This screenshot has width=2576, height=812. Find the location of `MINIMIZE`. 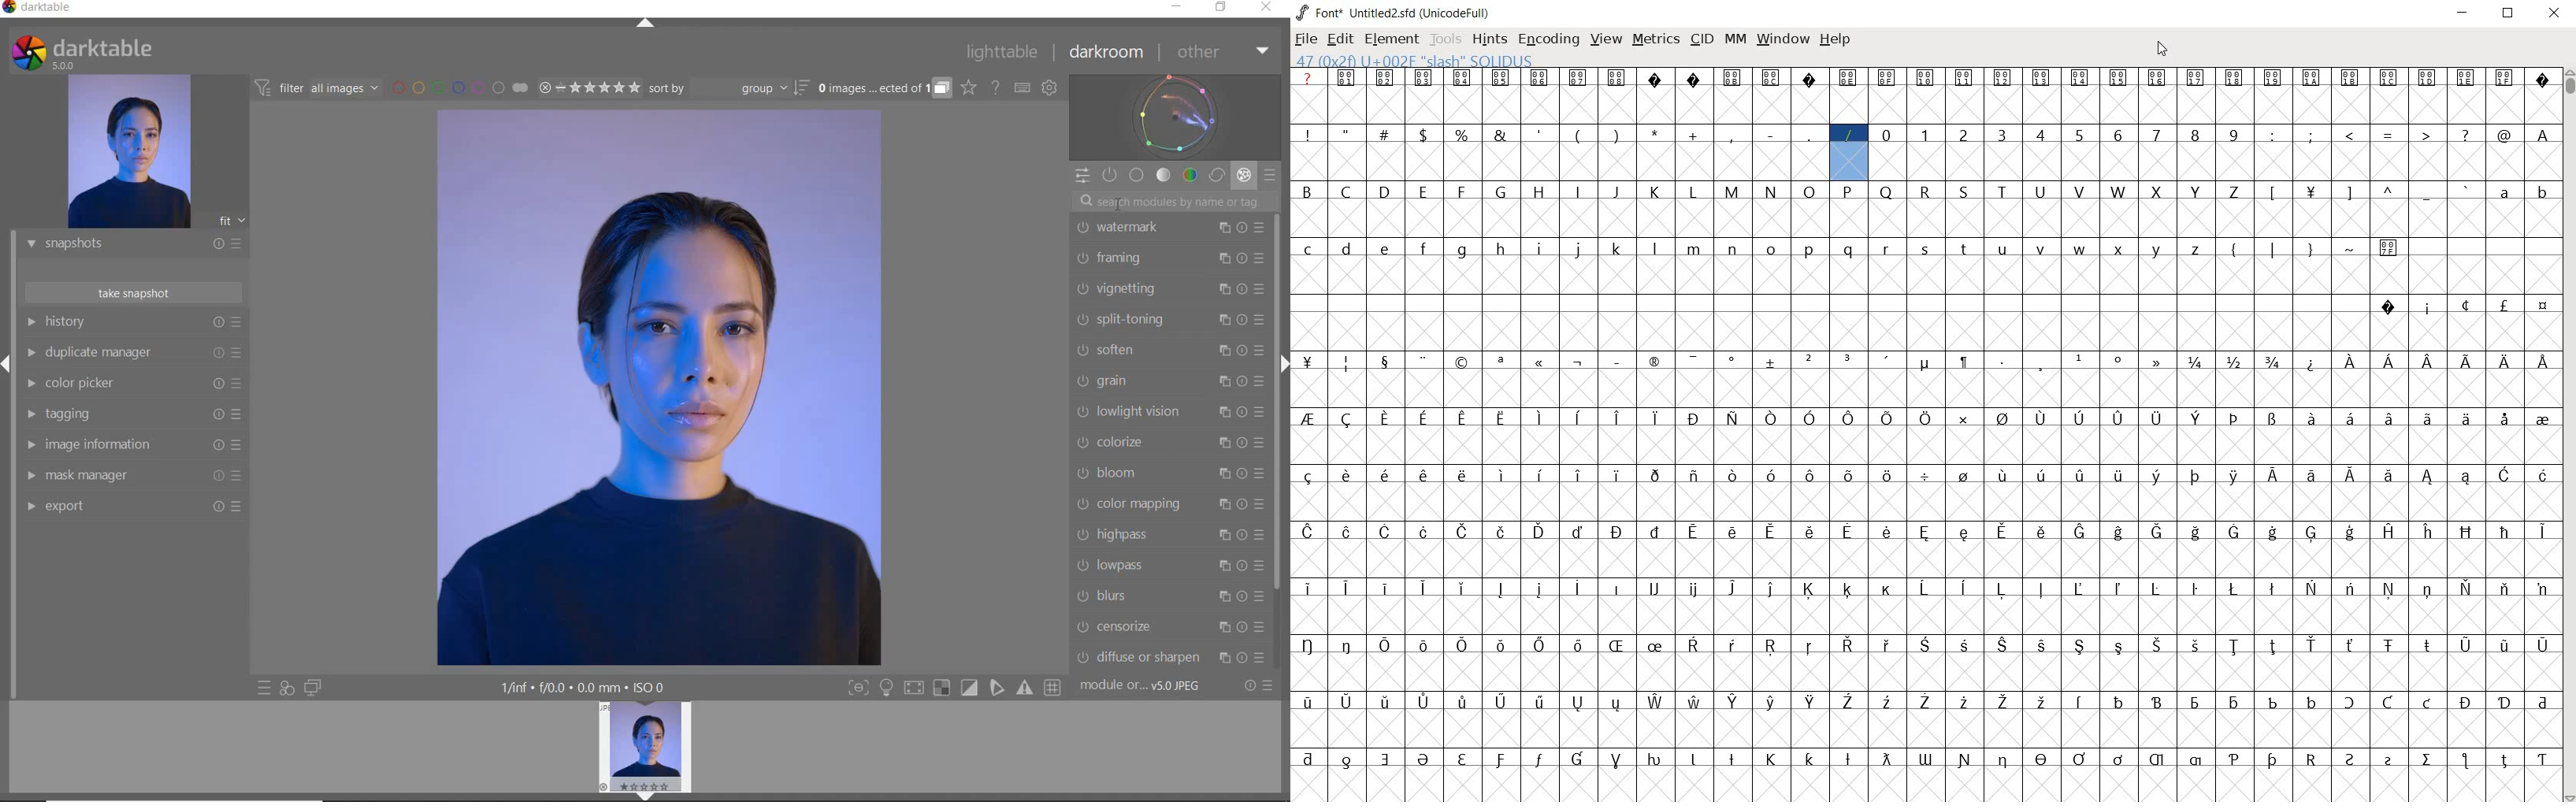

MINIMIZE is located at coordinates (2464, 12).